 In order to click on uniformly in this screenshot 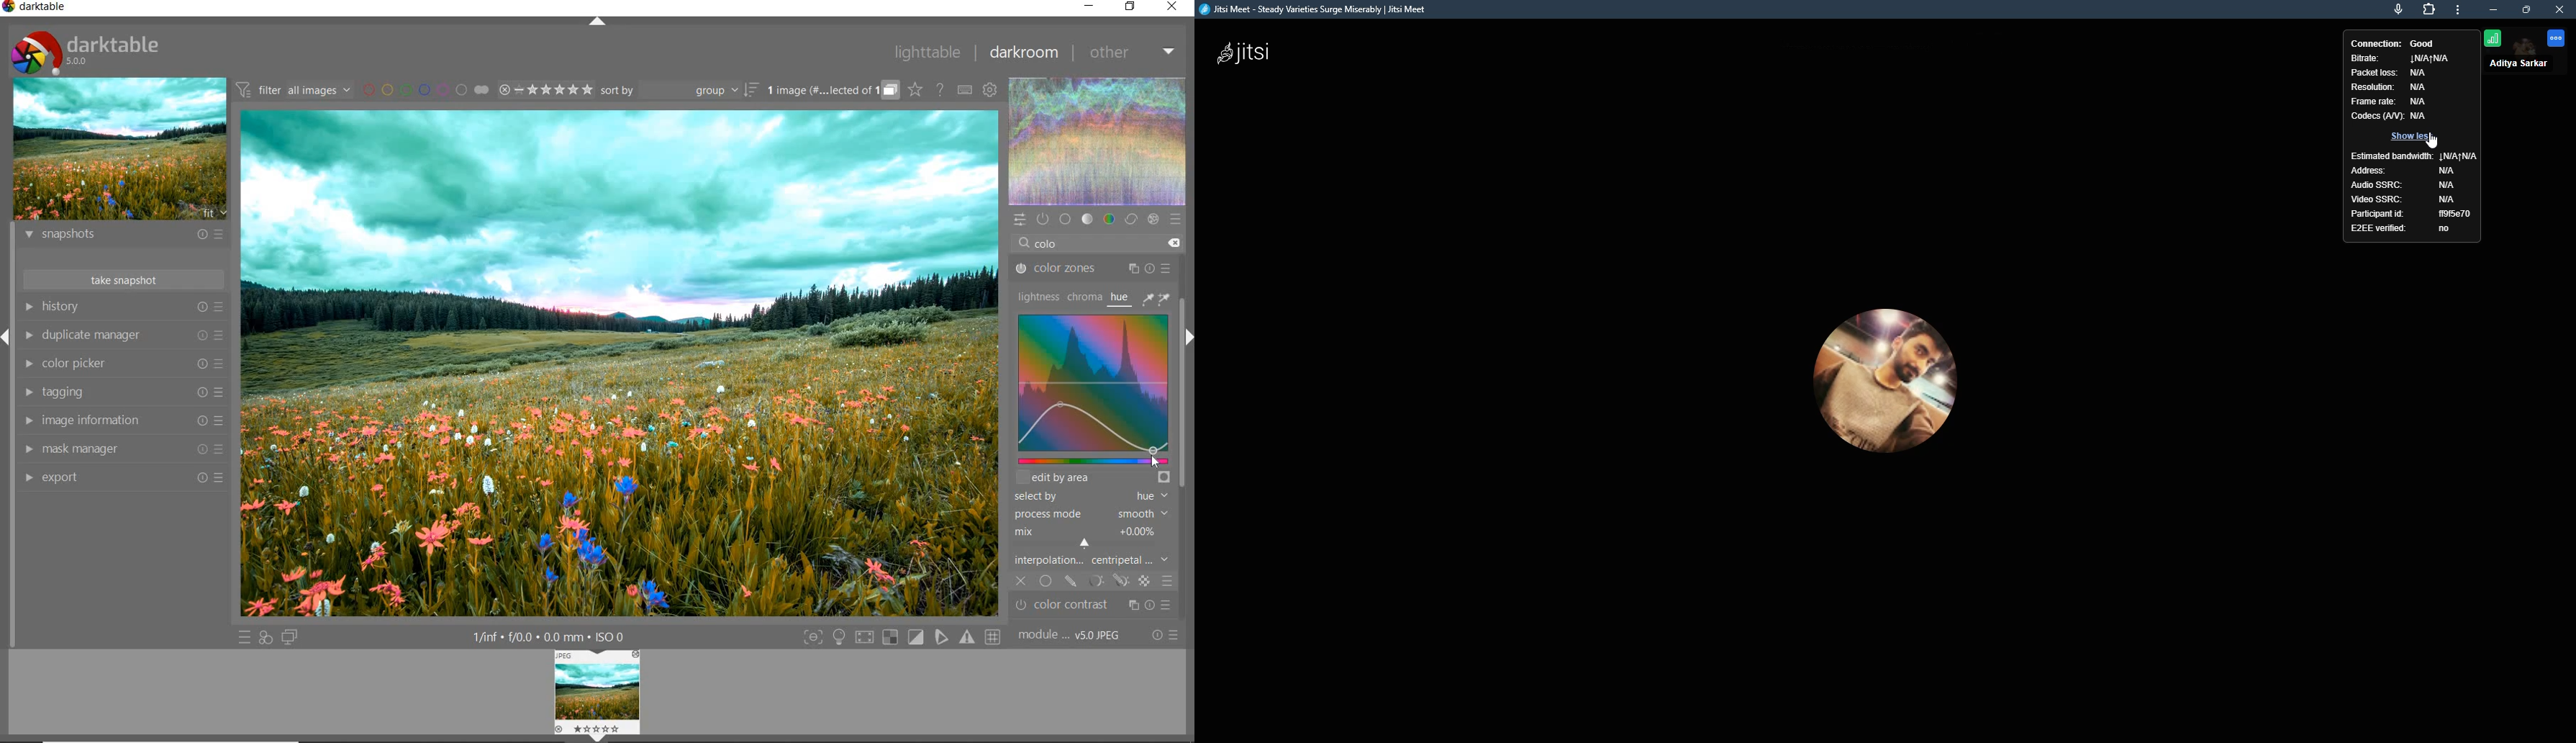, I will do `click(1047, 581)`.